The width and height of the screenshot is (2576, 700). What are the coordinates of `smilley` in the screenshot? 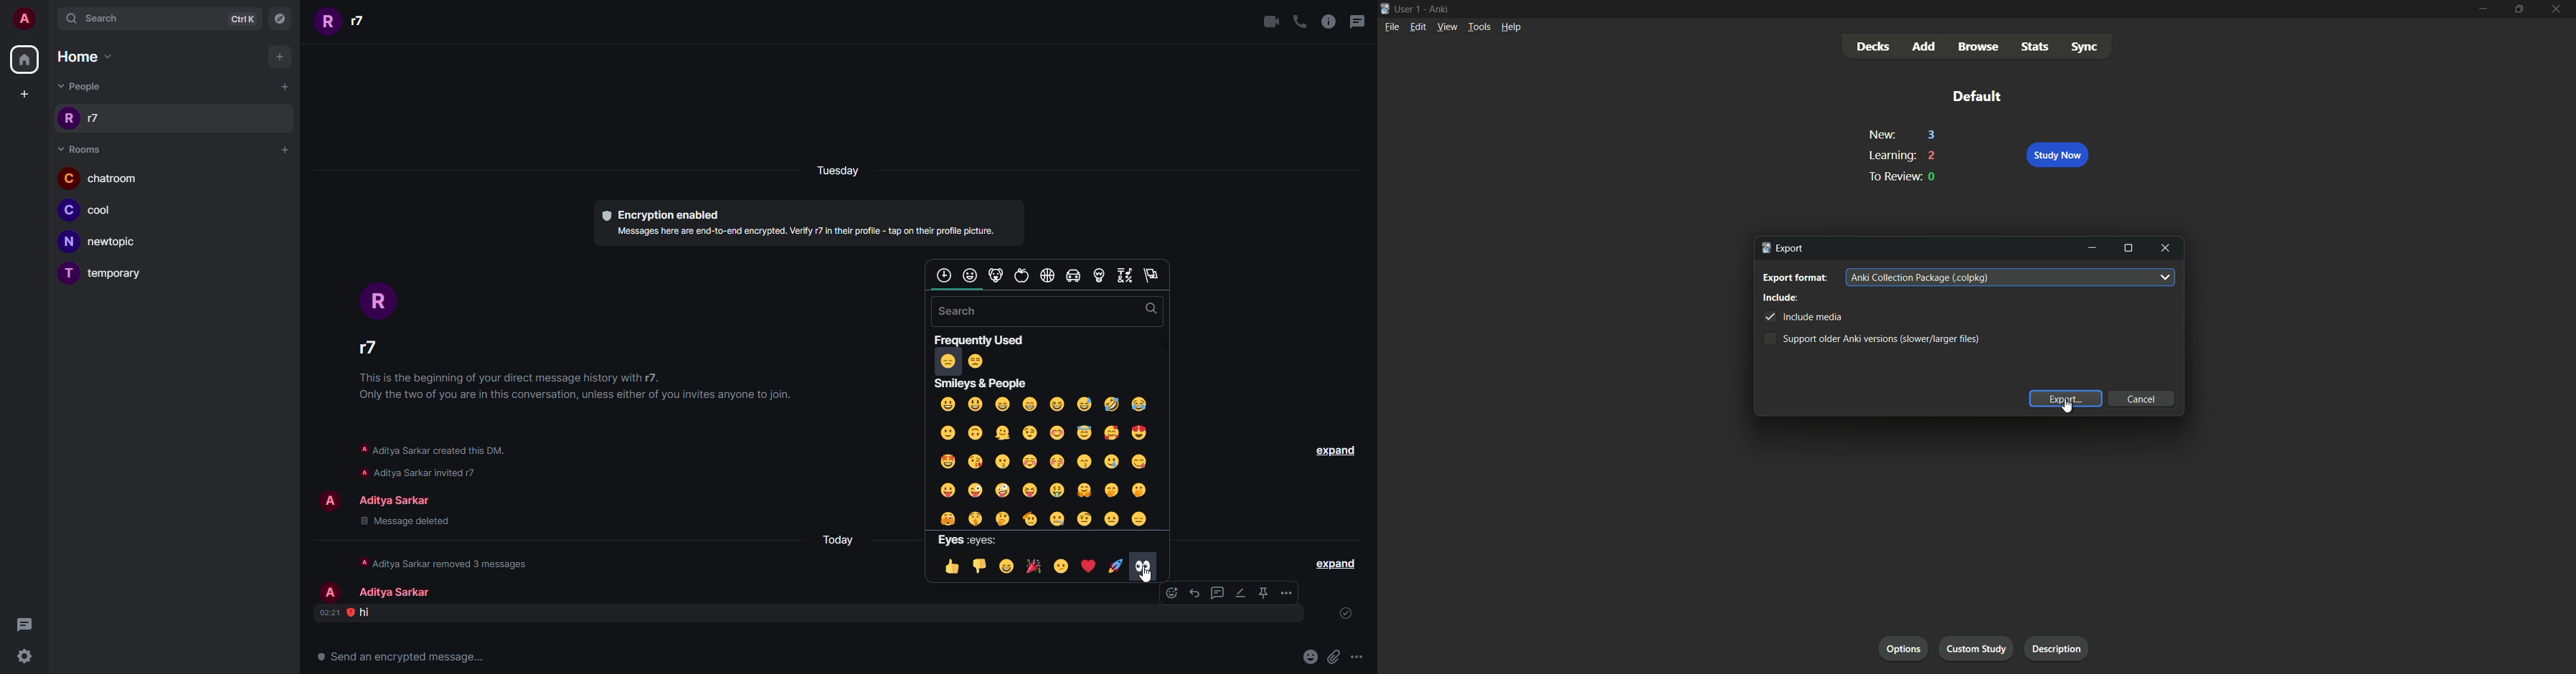 It's located at (982, 384).